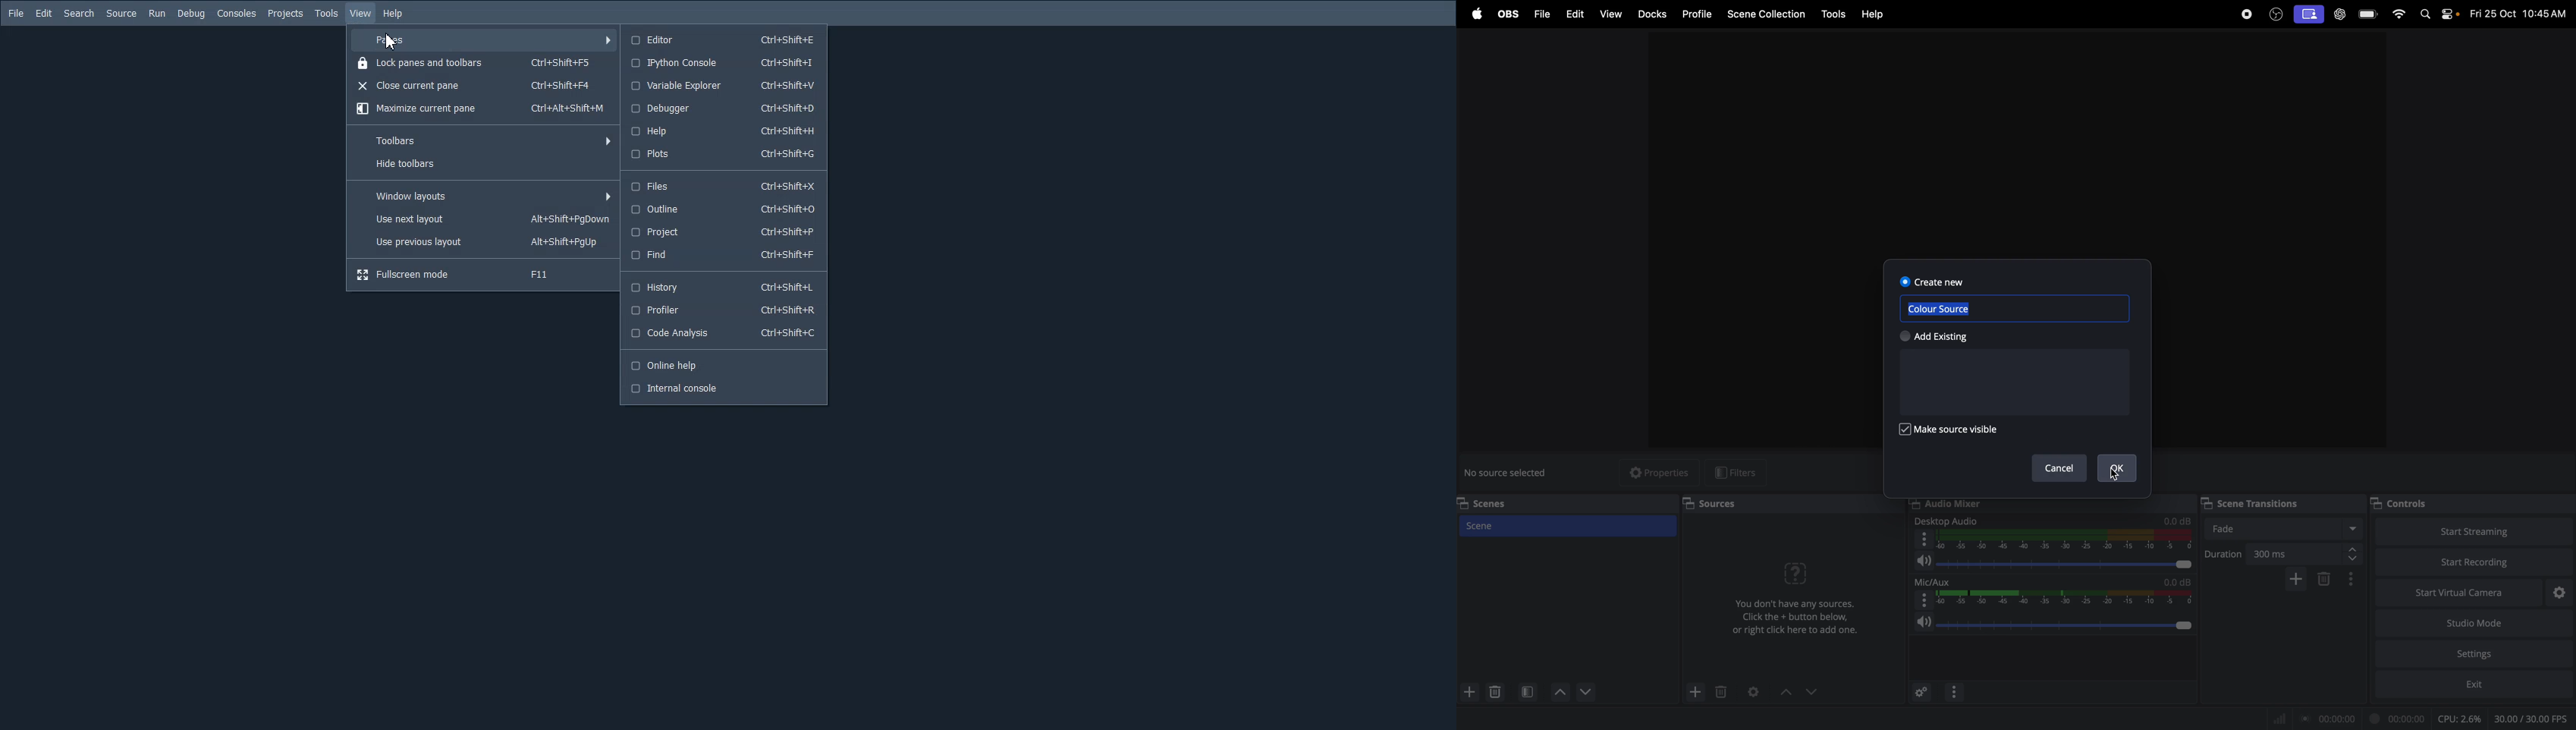 The width and height of the screenshot is (2576, 756). What do you see at coordinates (191, 14) in the screenshot?
I see `Debug` at bounding box center [191, 14].